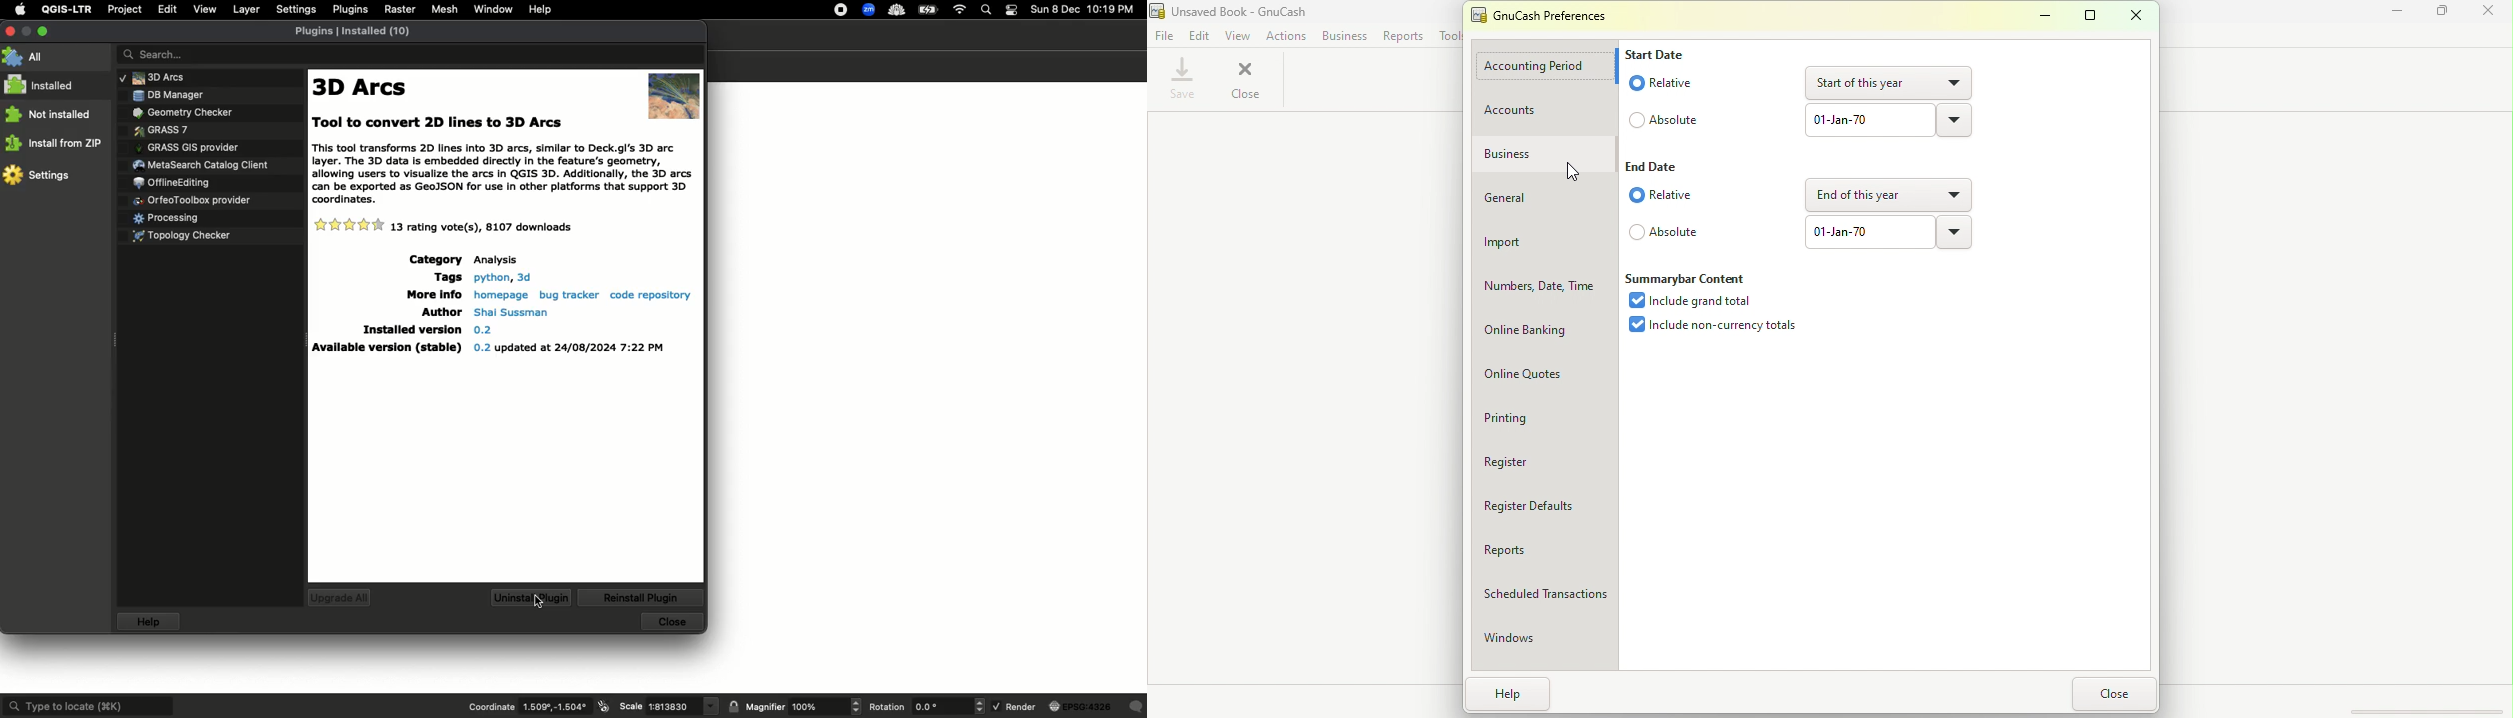 The width and height of the screenshot is (2520, 728). I want to click on Coordinate, so click(538, 707).